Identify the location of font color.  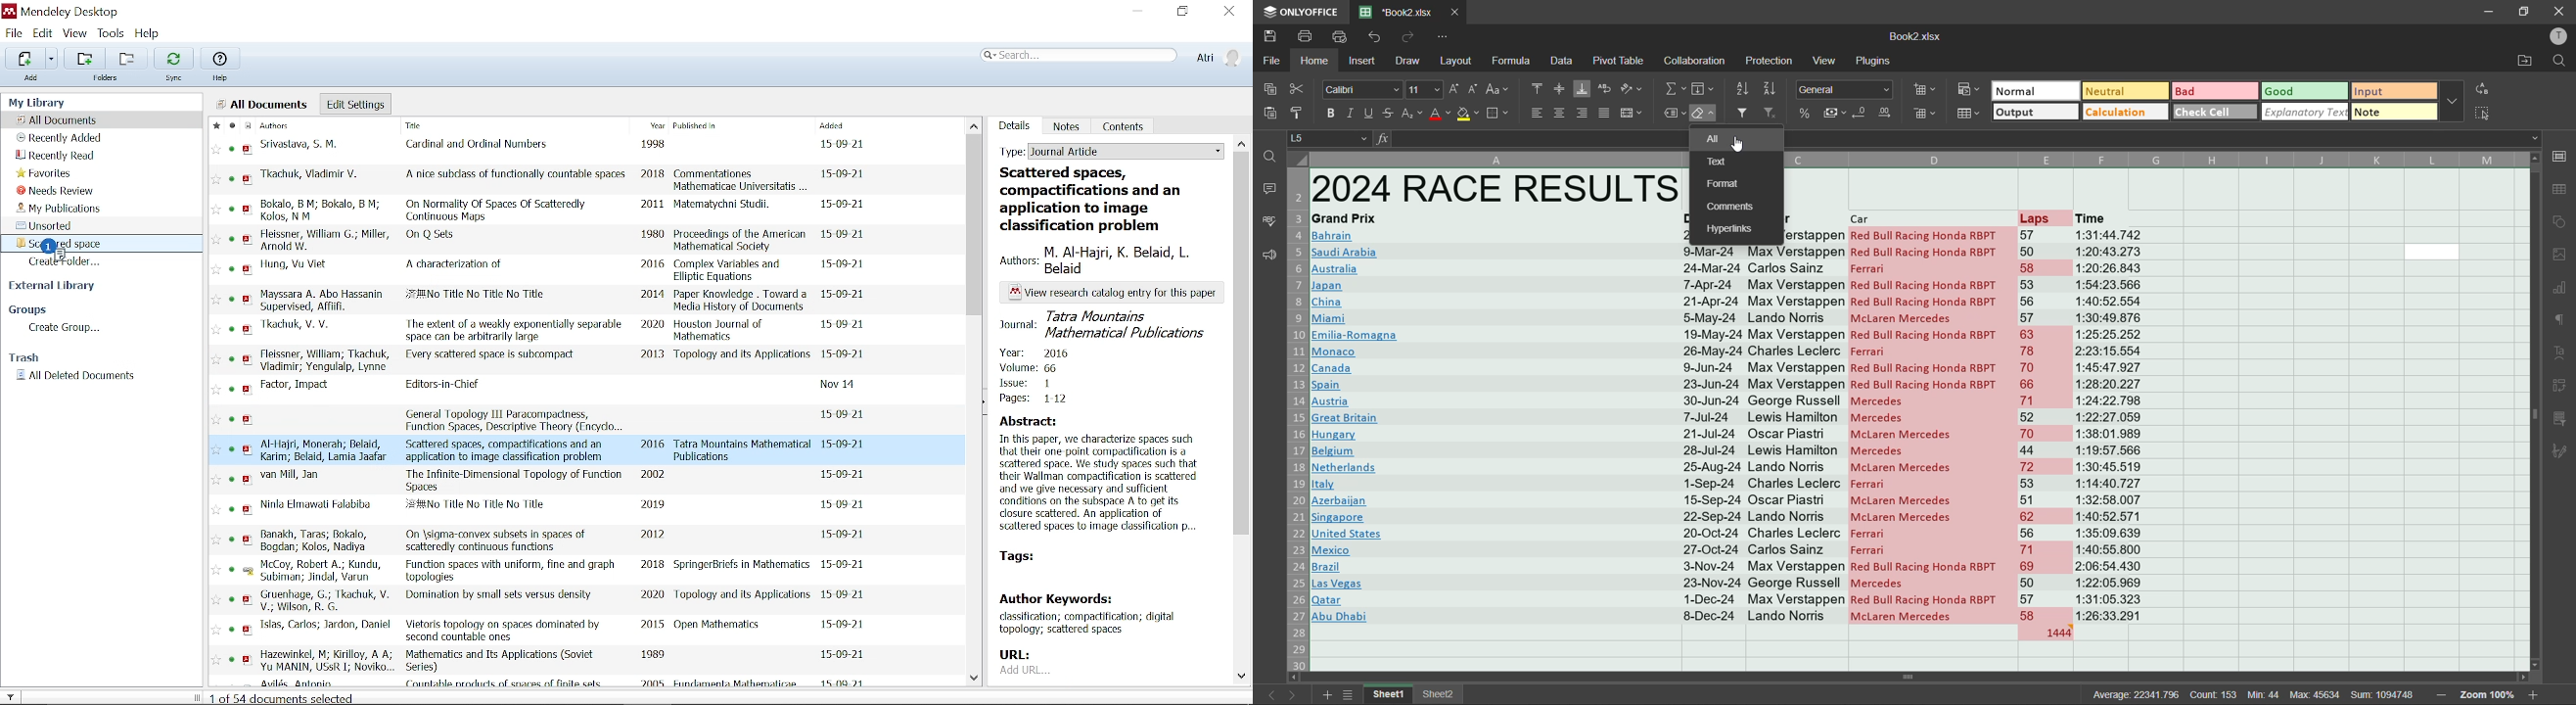
(1440, 117).